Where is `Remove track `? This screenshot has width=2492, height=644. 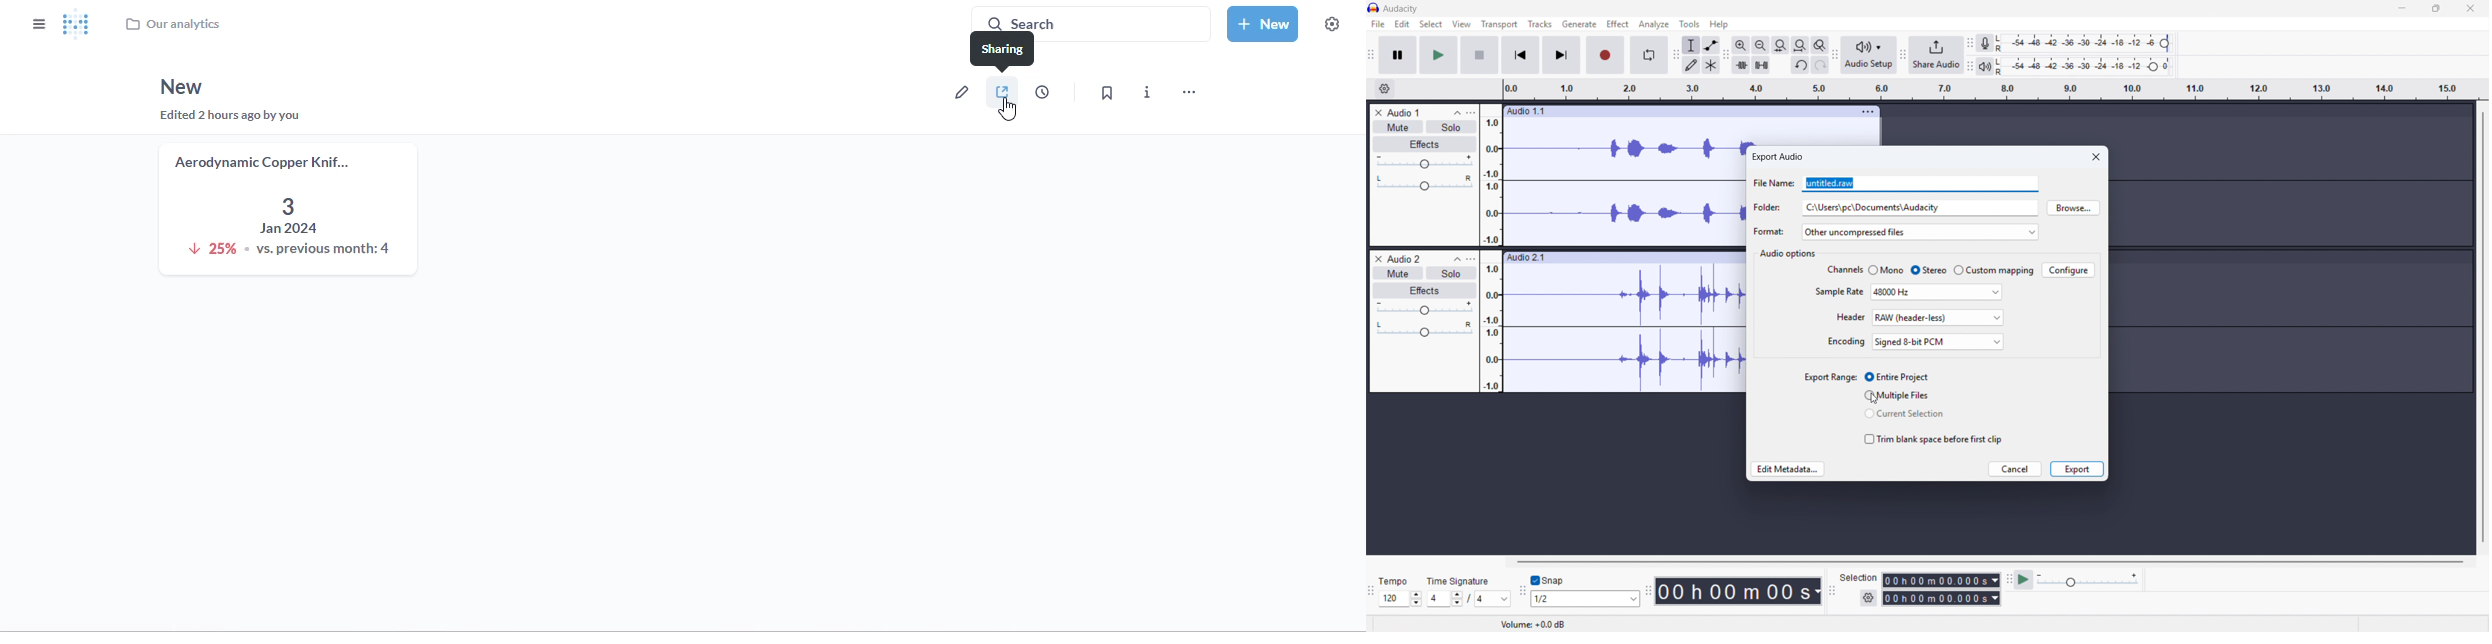 Remove track  is located at coordinates (1378, 258).